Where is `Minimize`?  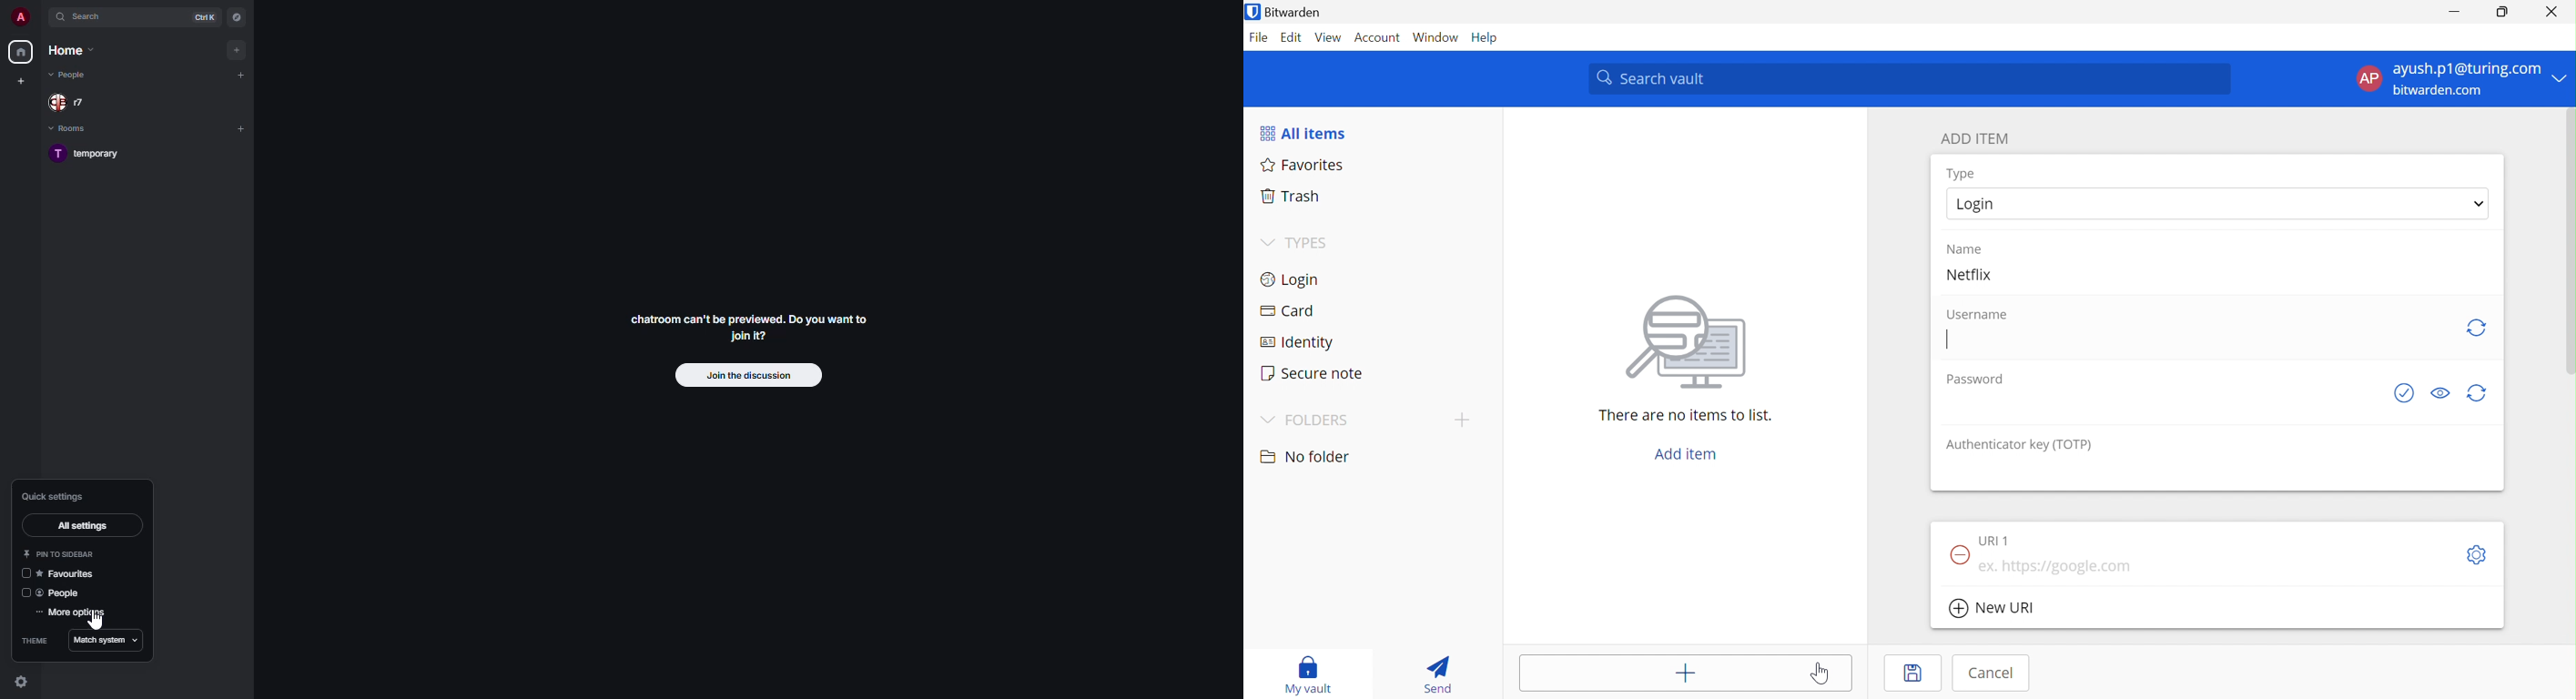 Minimize is located at coordinates (2459, 13).